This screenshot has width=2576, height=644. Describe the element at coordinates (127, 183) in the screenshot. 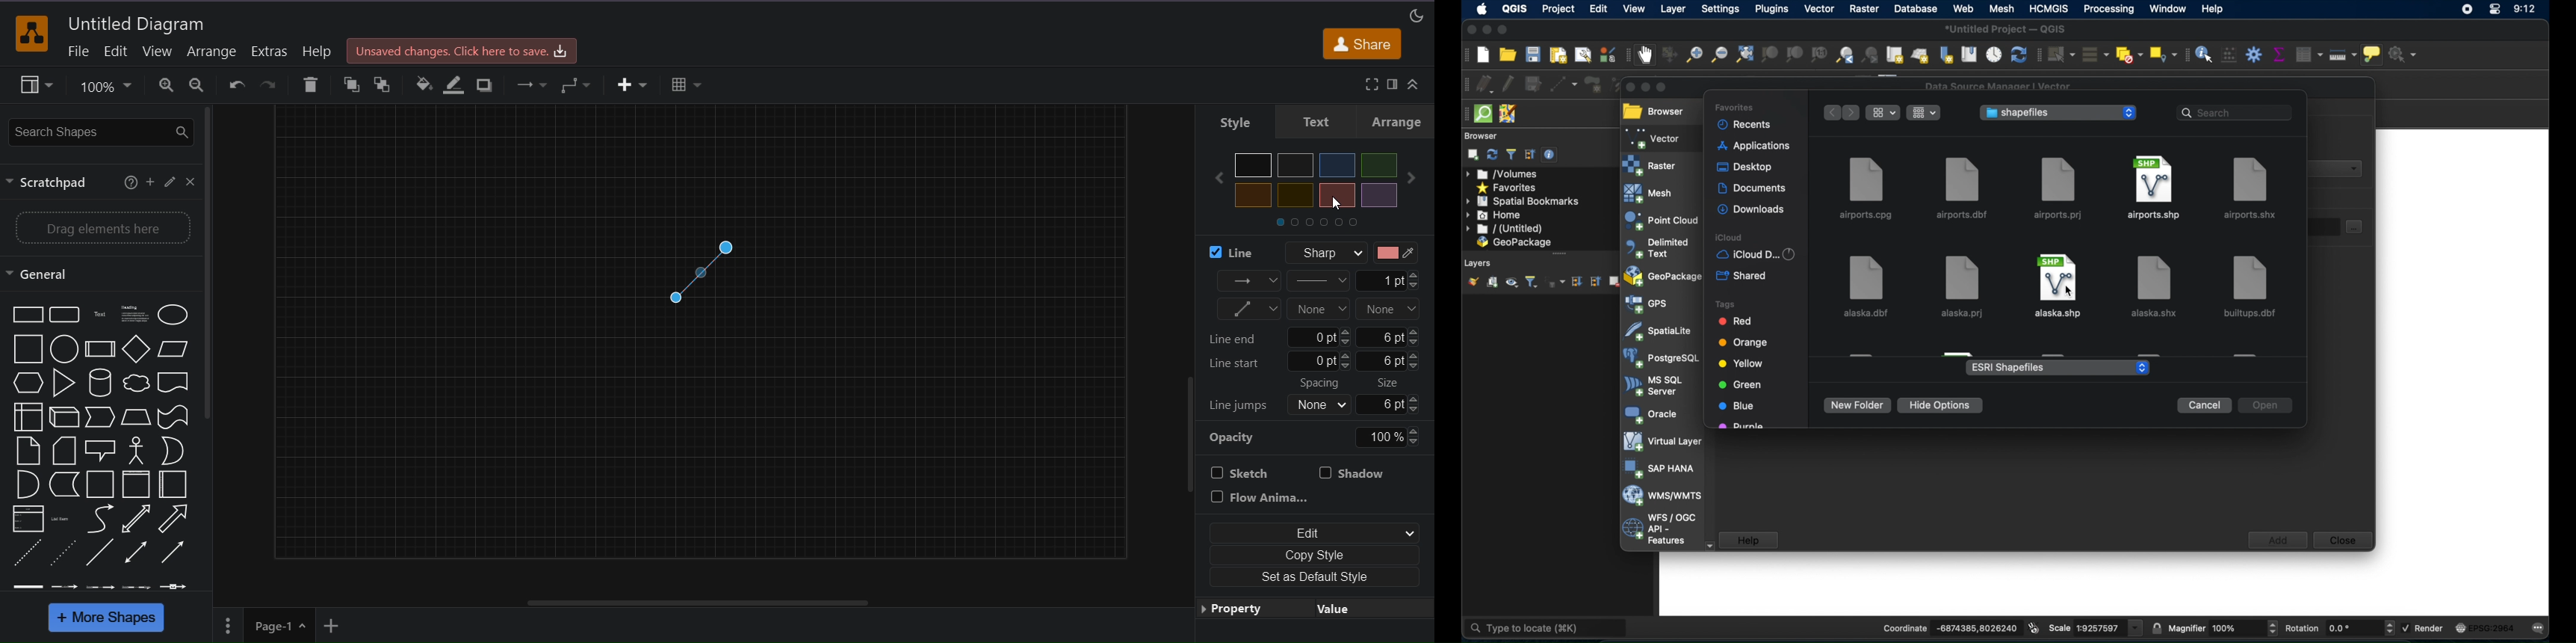

I see `help` at that location.